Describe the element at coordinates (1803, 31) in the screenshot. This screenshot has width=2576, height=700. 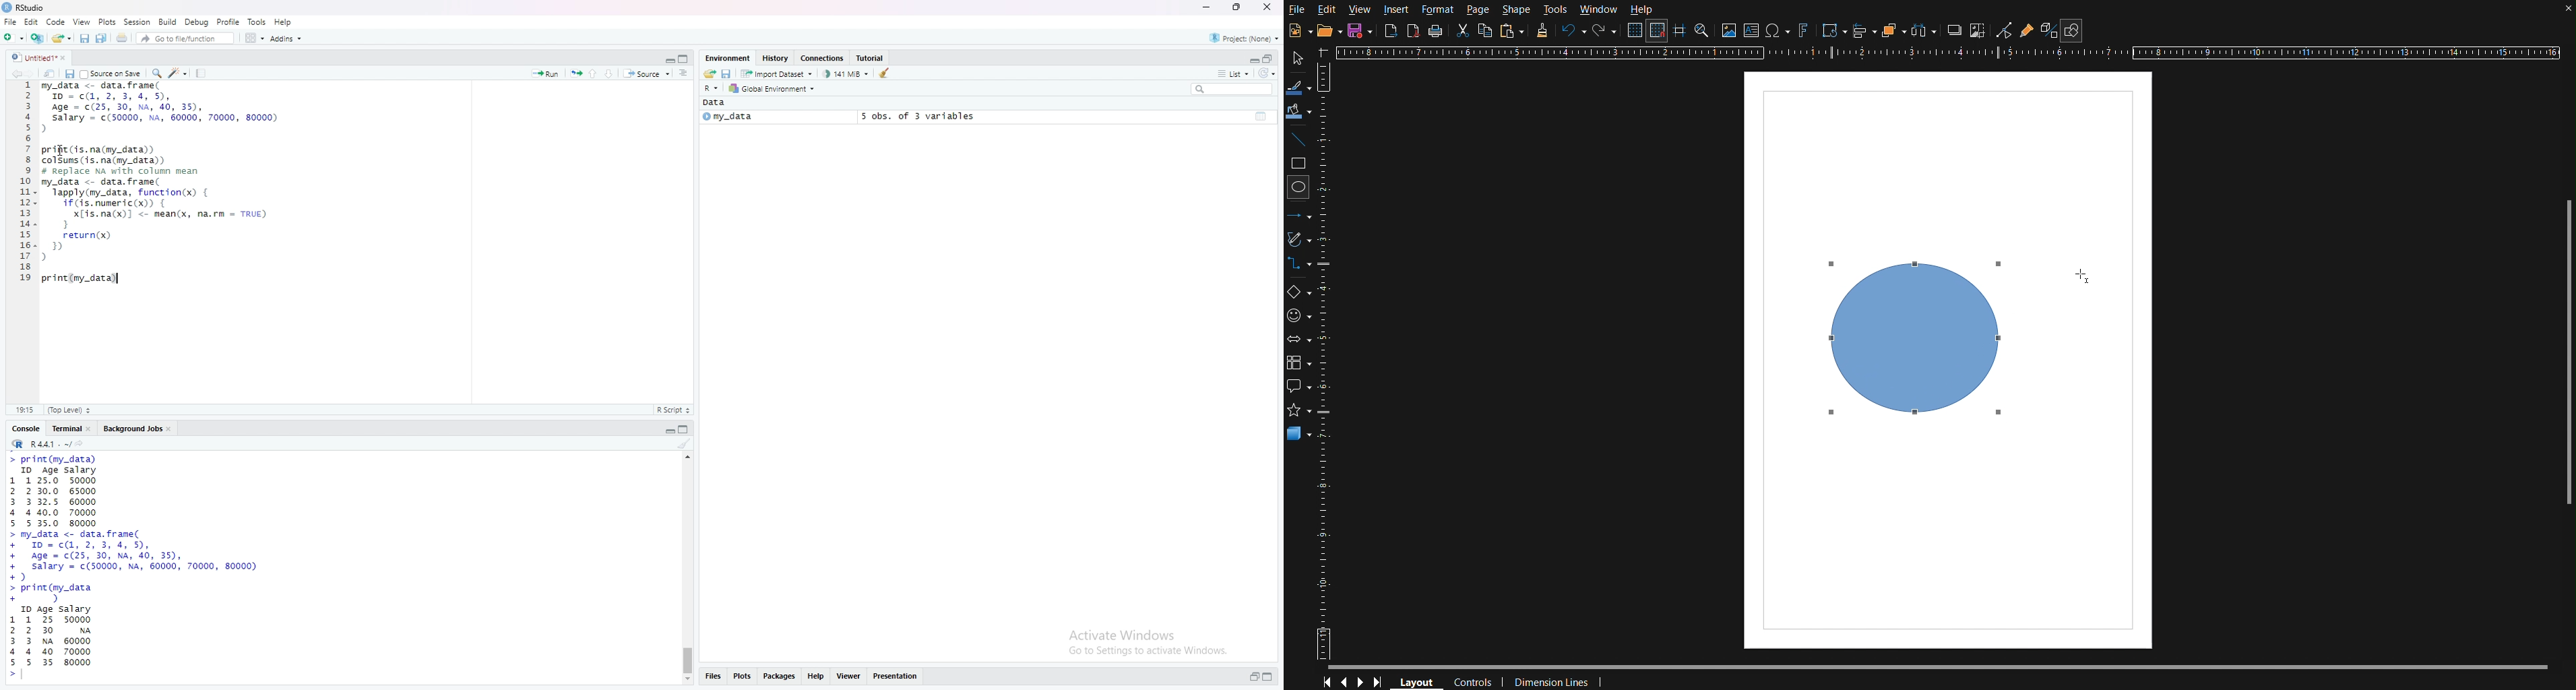
I see `Fontworks` at that location.